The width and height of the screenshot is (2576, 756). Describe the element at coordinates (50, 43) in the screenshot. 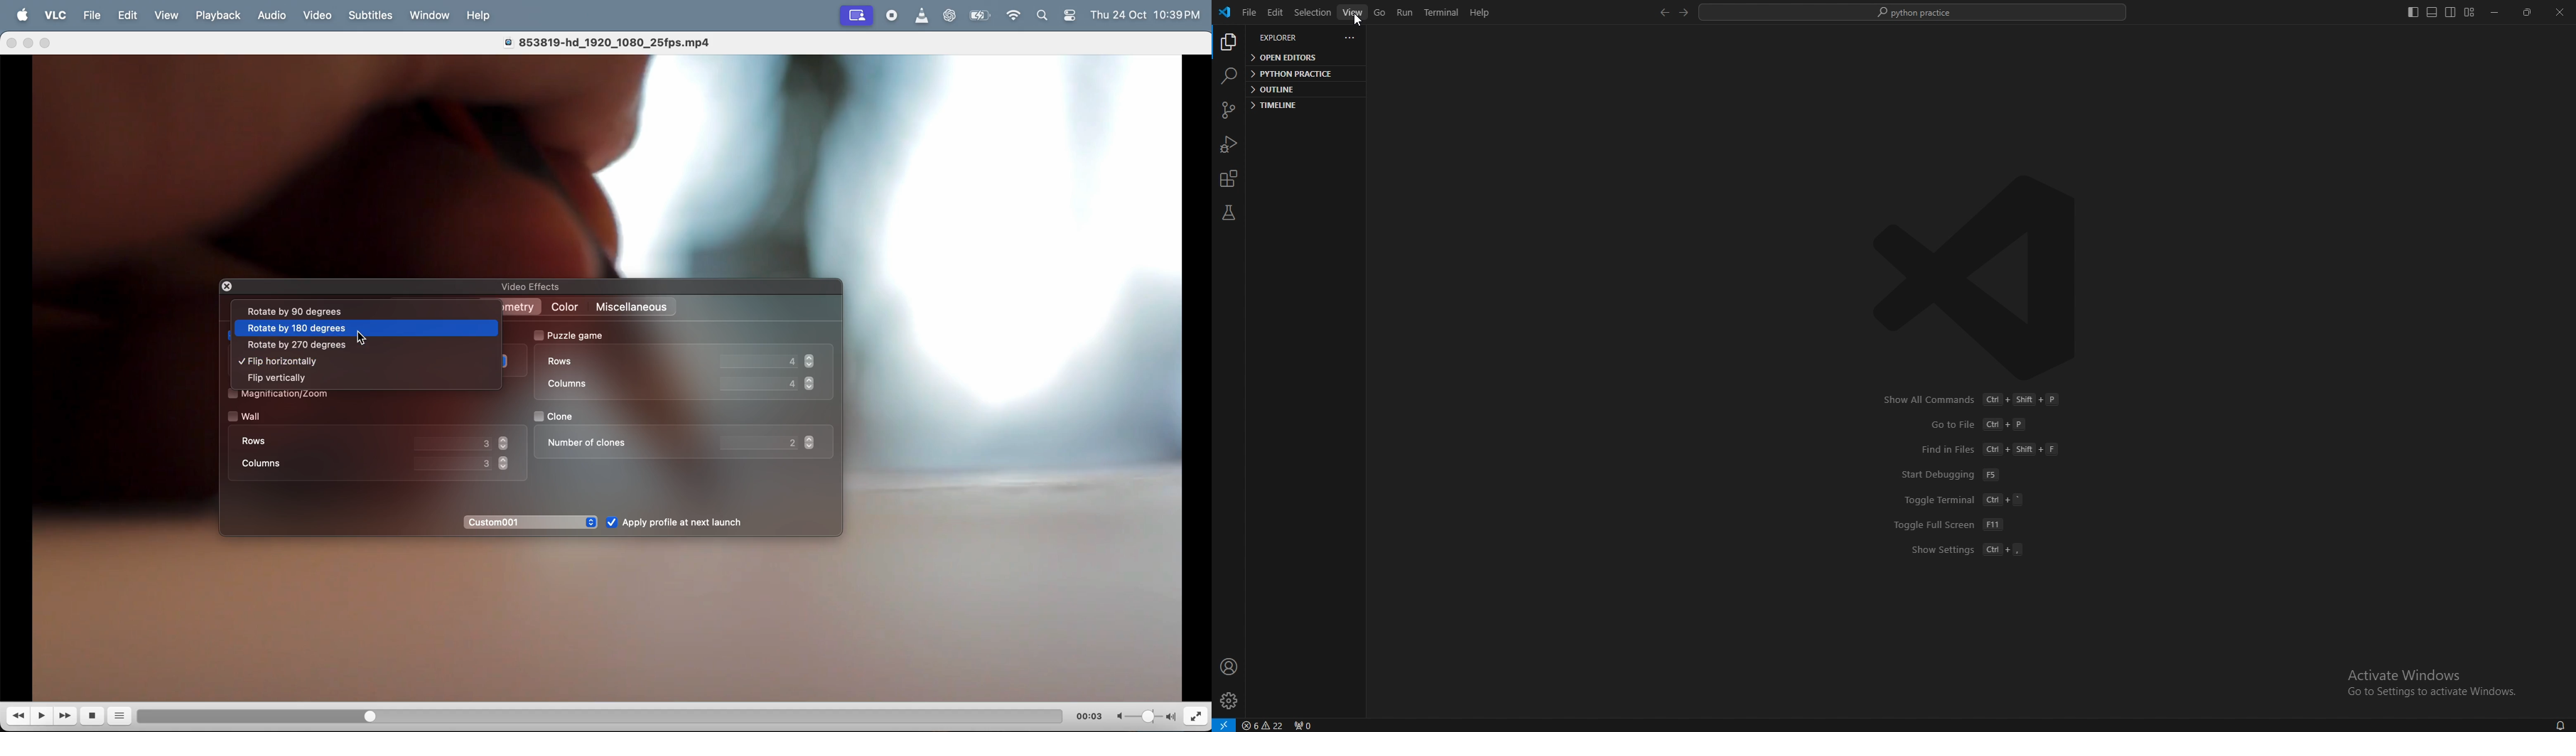

I see `maximize` at that location.